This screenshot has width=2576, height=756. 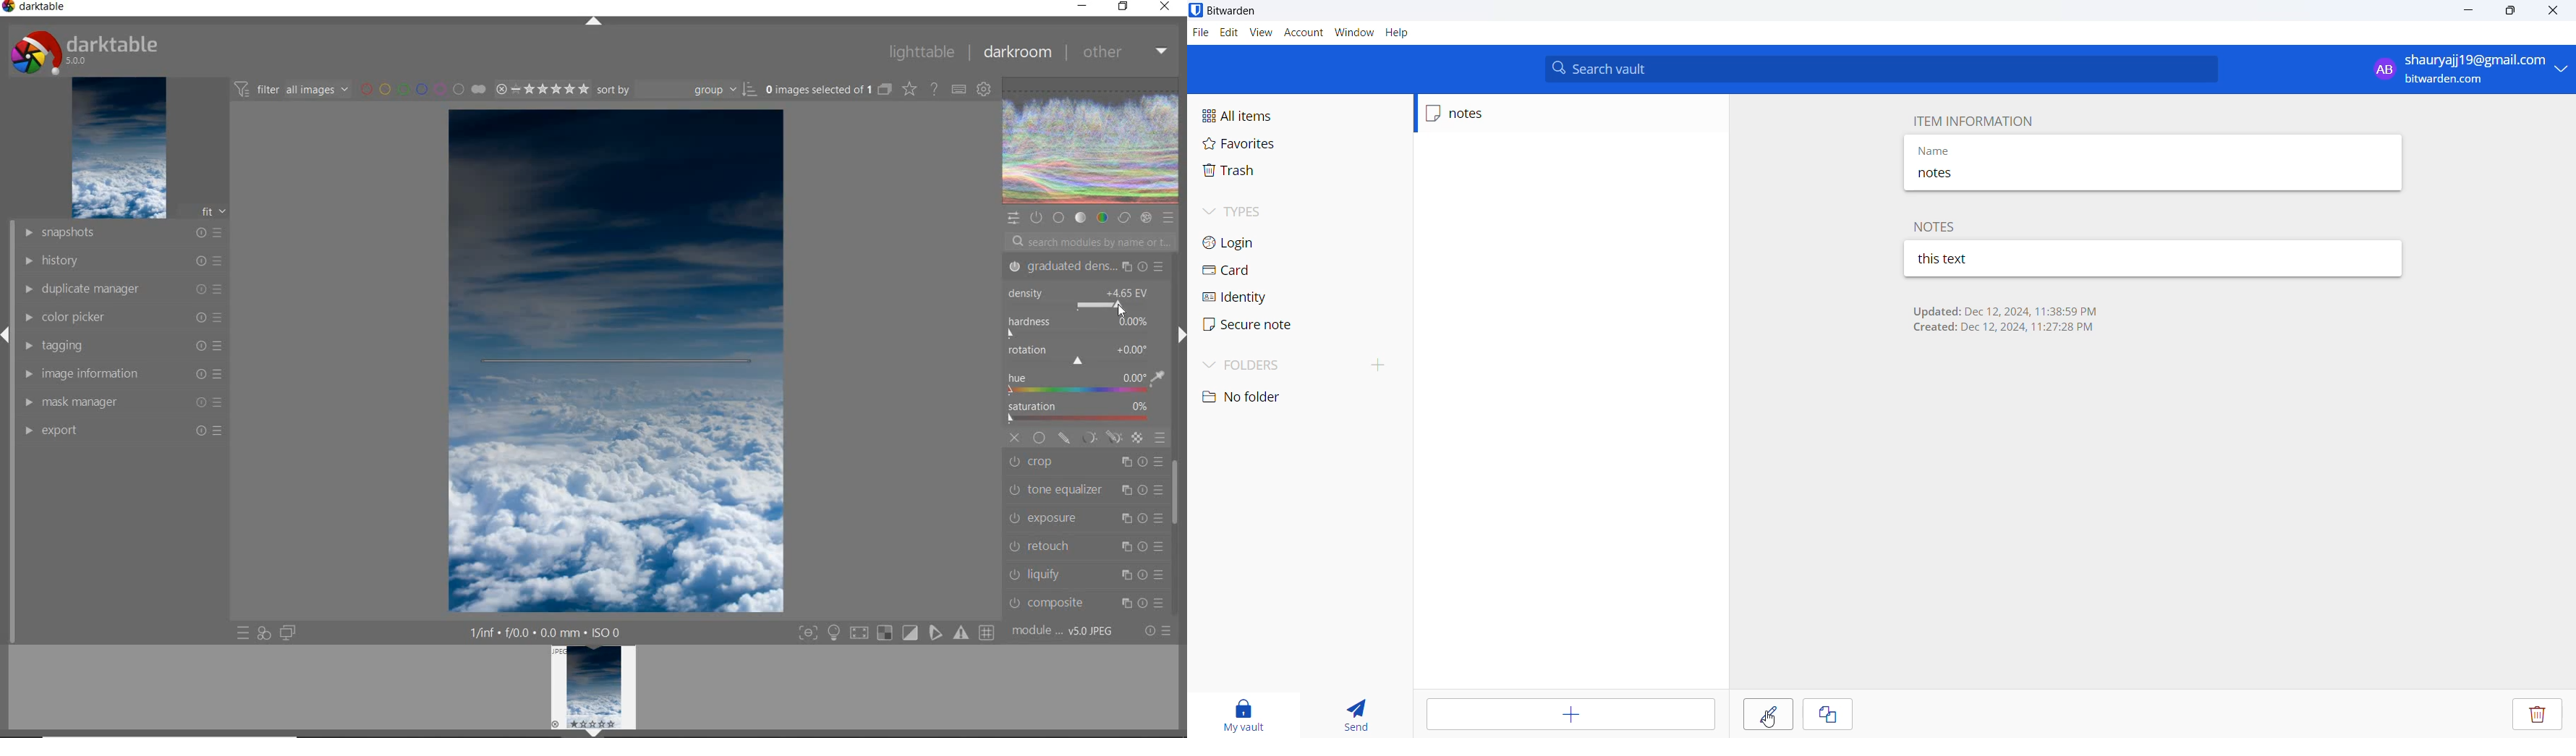 I want to click on shauryaji19@gmail.com bitwarden.com, so click(x=2464, y=69).